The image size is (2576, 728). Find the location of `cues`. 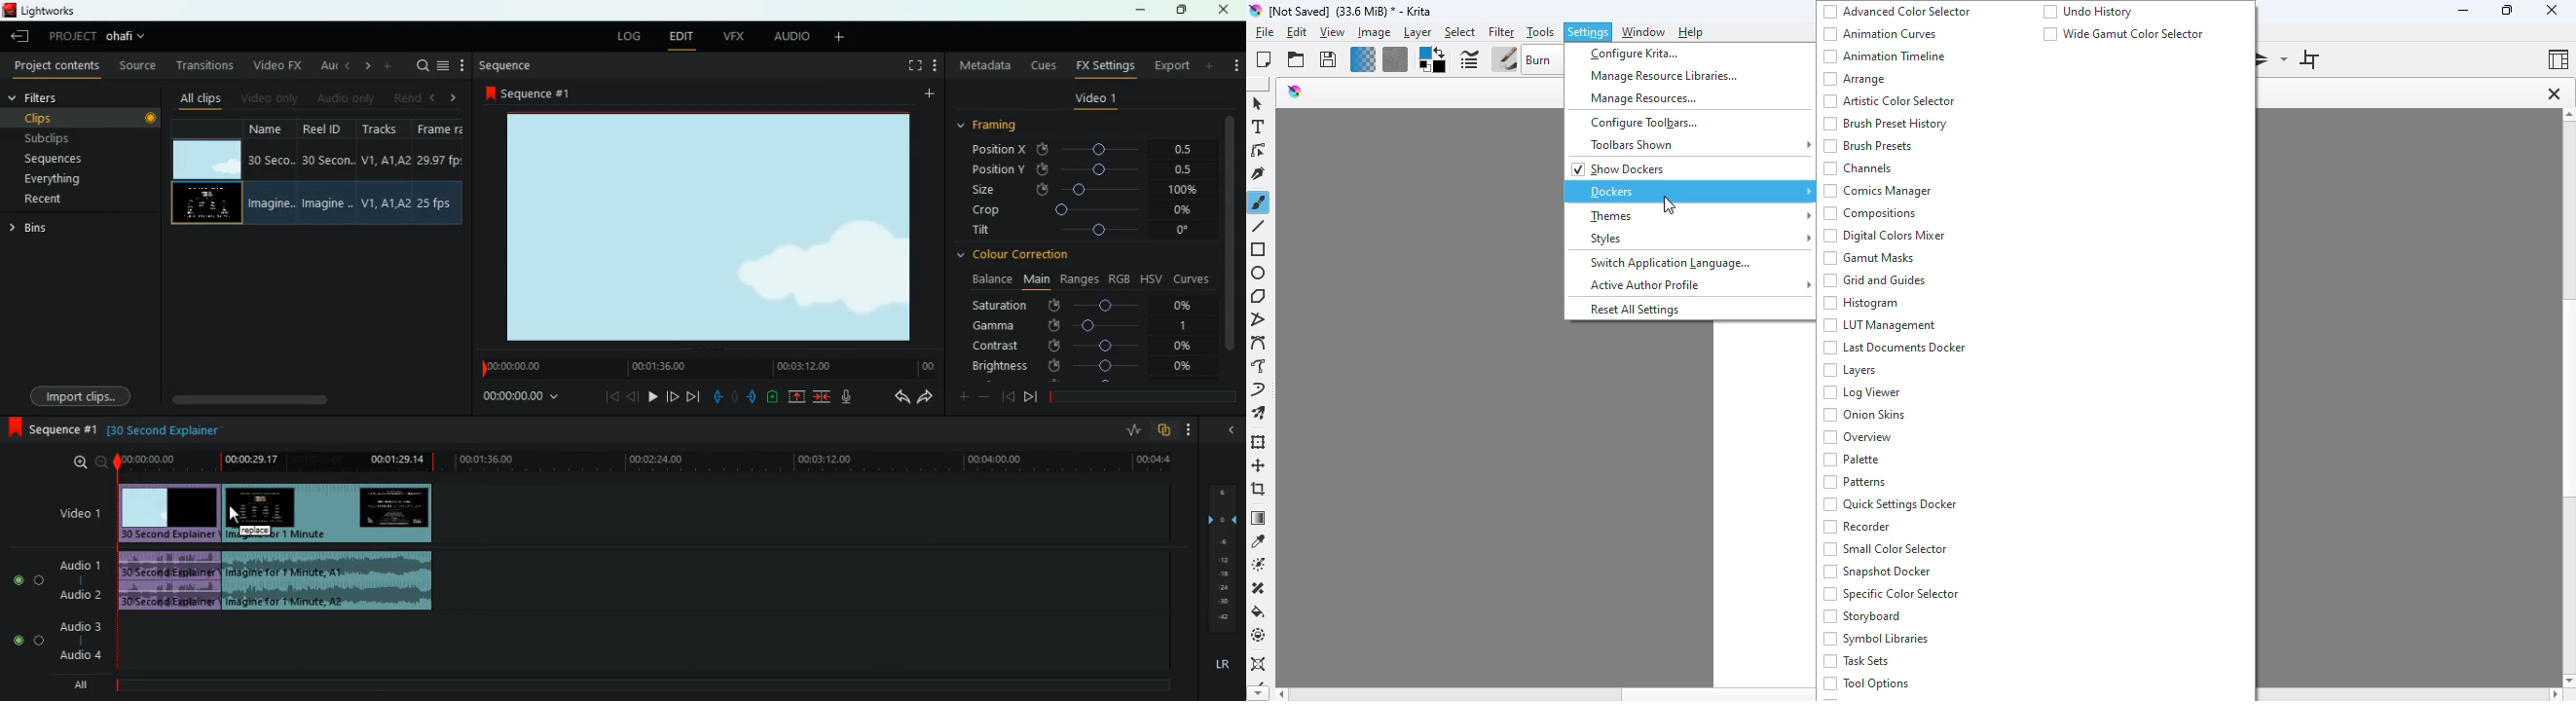

cues is located at coordinates (1045, 65).